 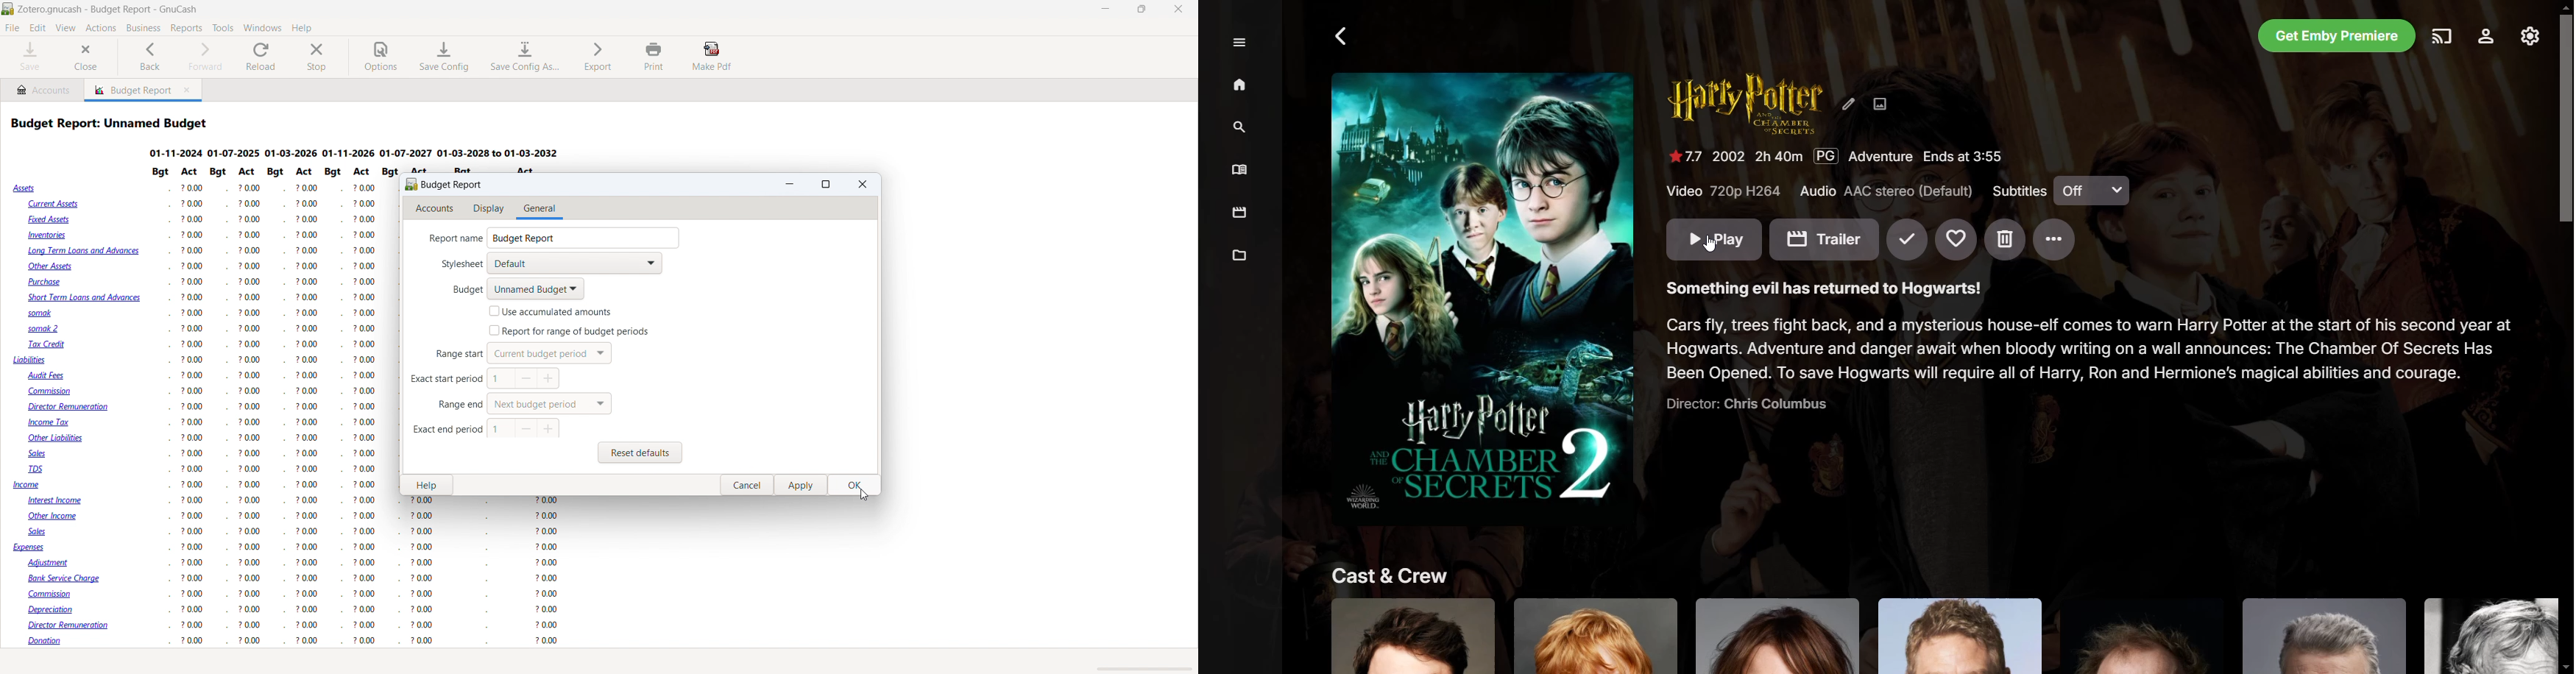 What do you see at coordinates (490, 209) in the screenshot?
I see `display` at bounding box center [490, 209].